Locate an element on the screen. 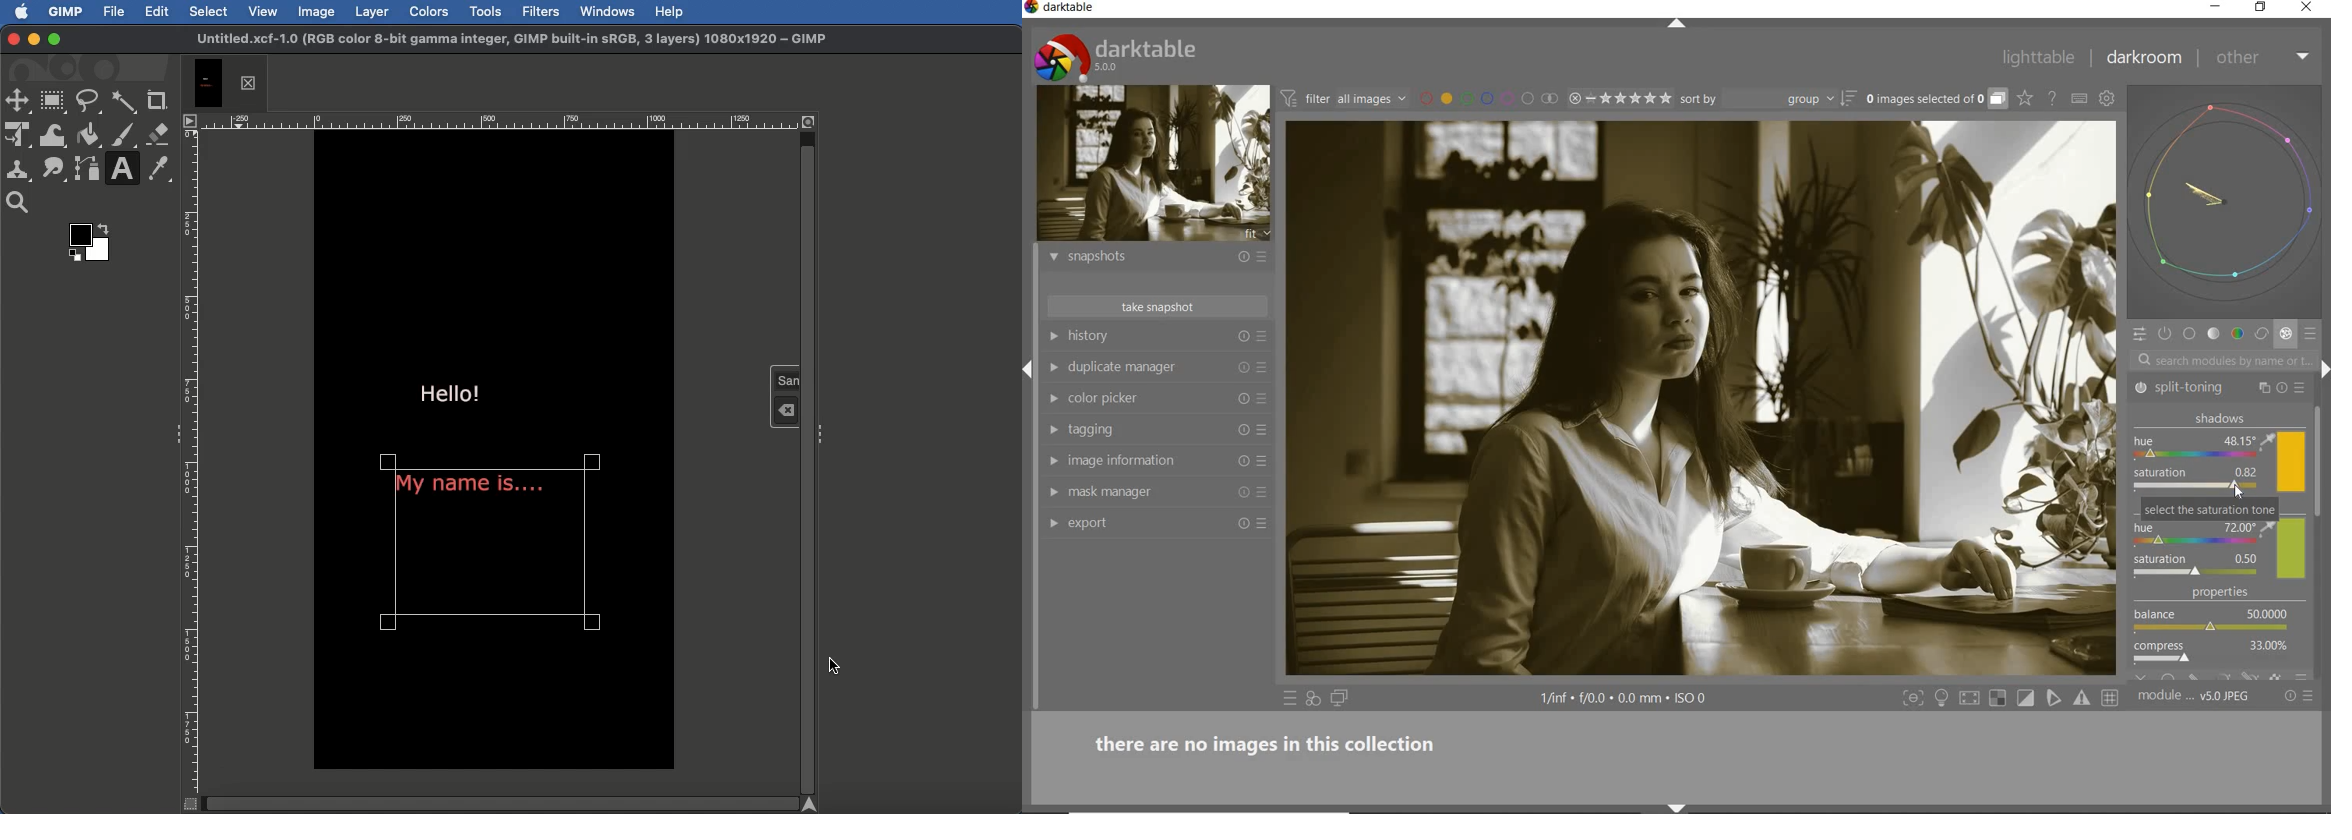 Image resolution: width=2352 pixels, height=840 pixels. module...V5.0 JPEG is located at coordinates (2195, 696).